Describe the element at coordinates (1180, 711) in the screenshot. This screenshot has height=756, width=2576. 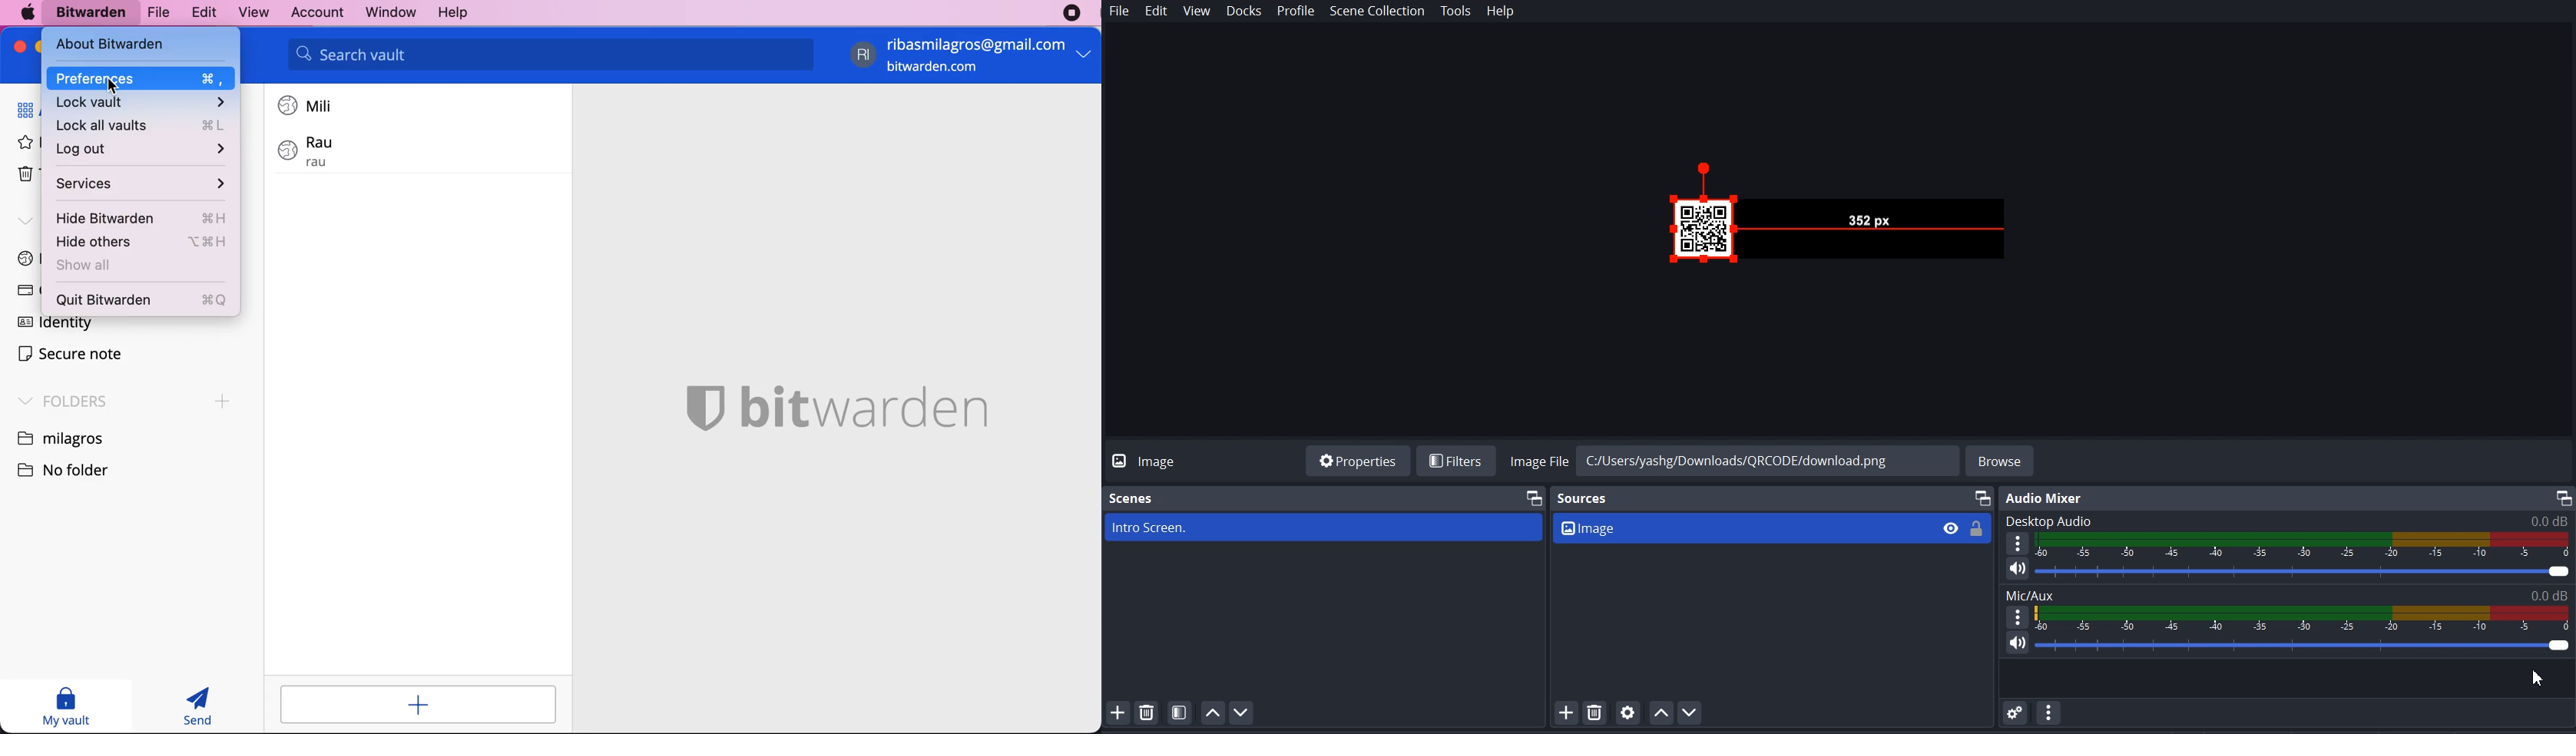
I see `Open scene Filter` at that location.